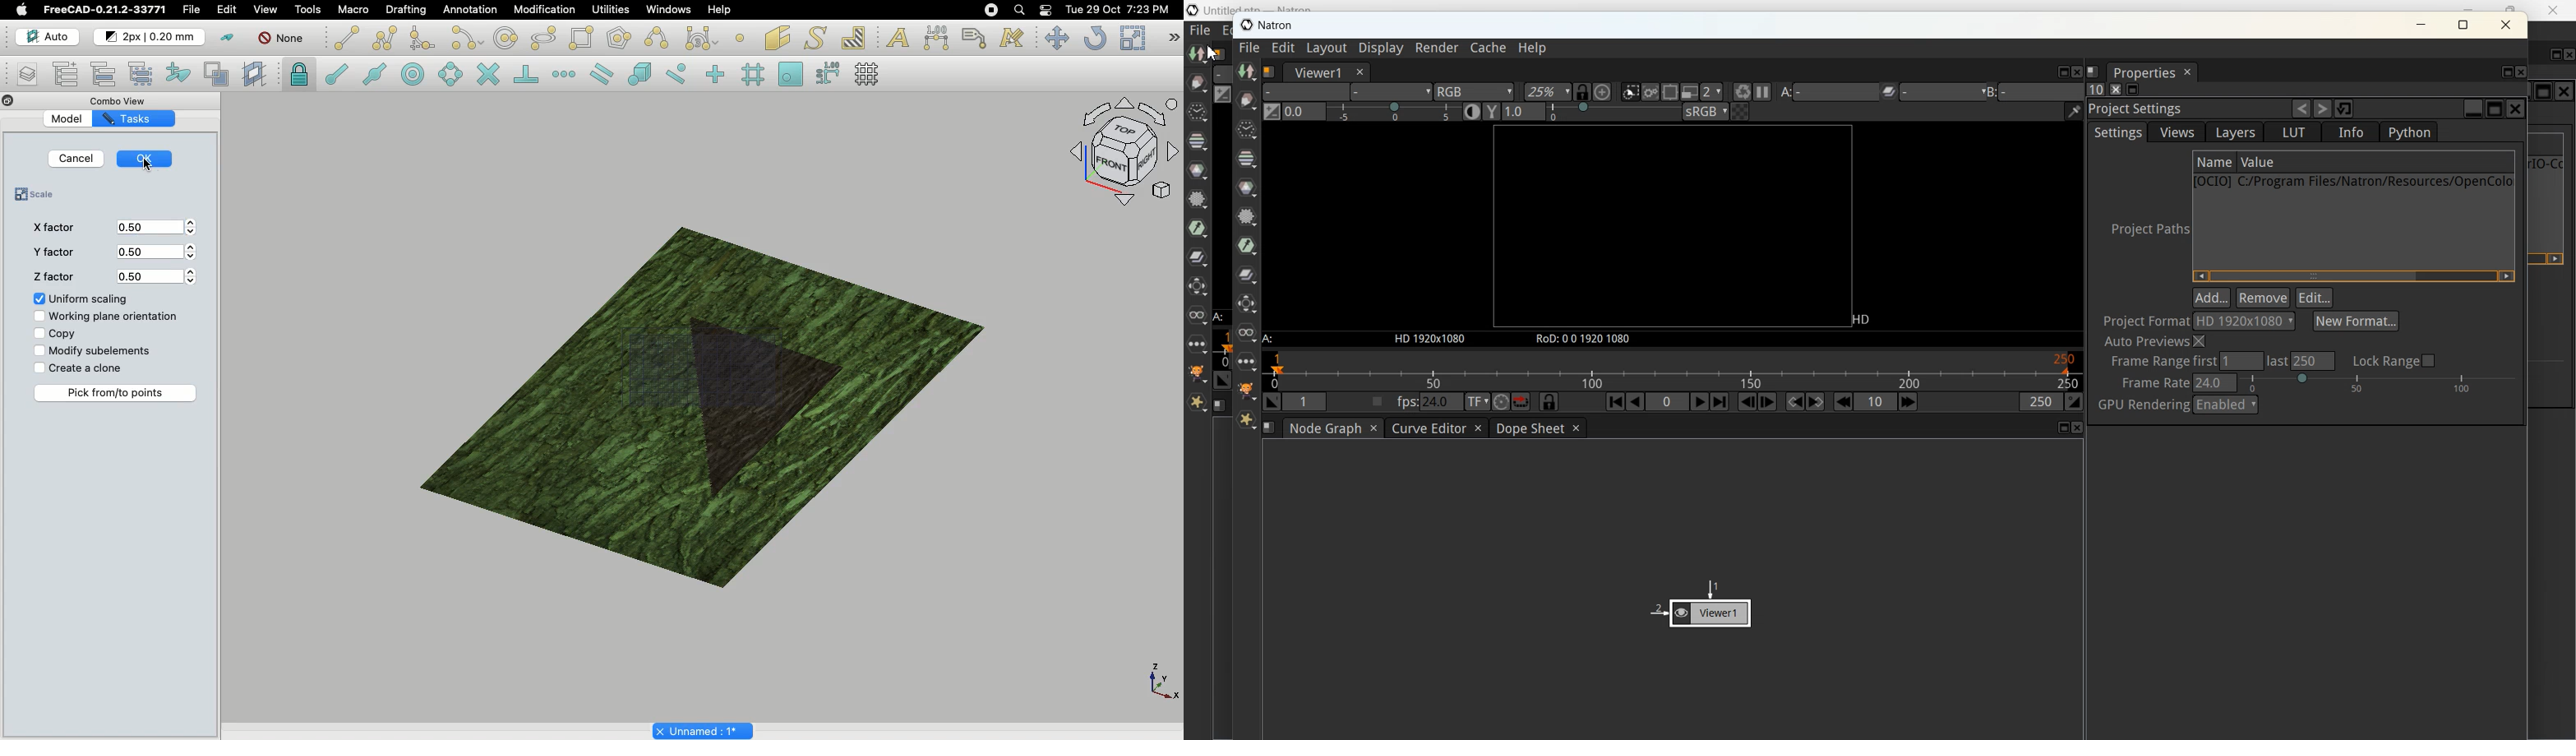  What do you see at coordinates (143, 73) in the screenshot?
I see `Select group` at bounding box center [143, 73].